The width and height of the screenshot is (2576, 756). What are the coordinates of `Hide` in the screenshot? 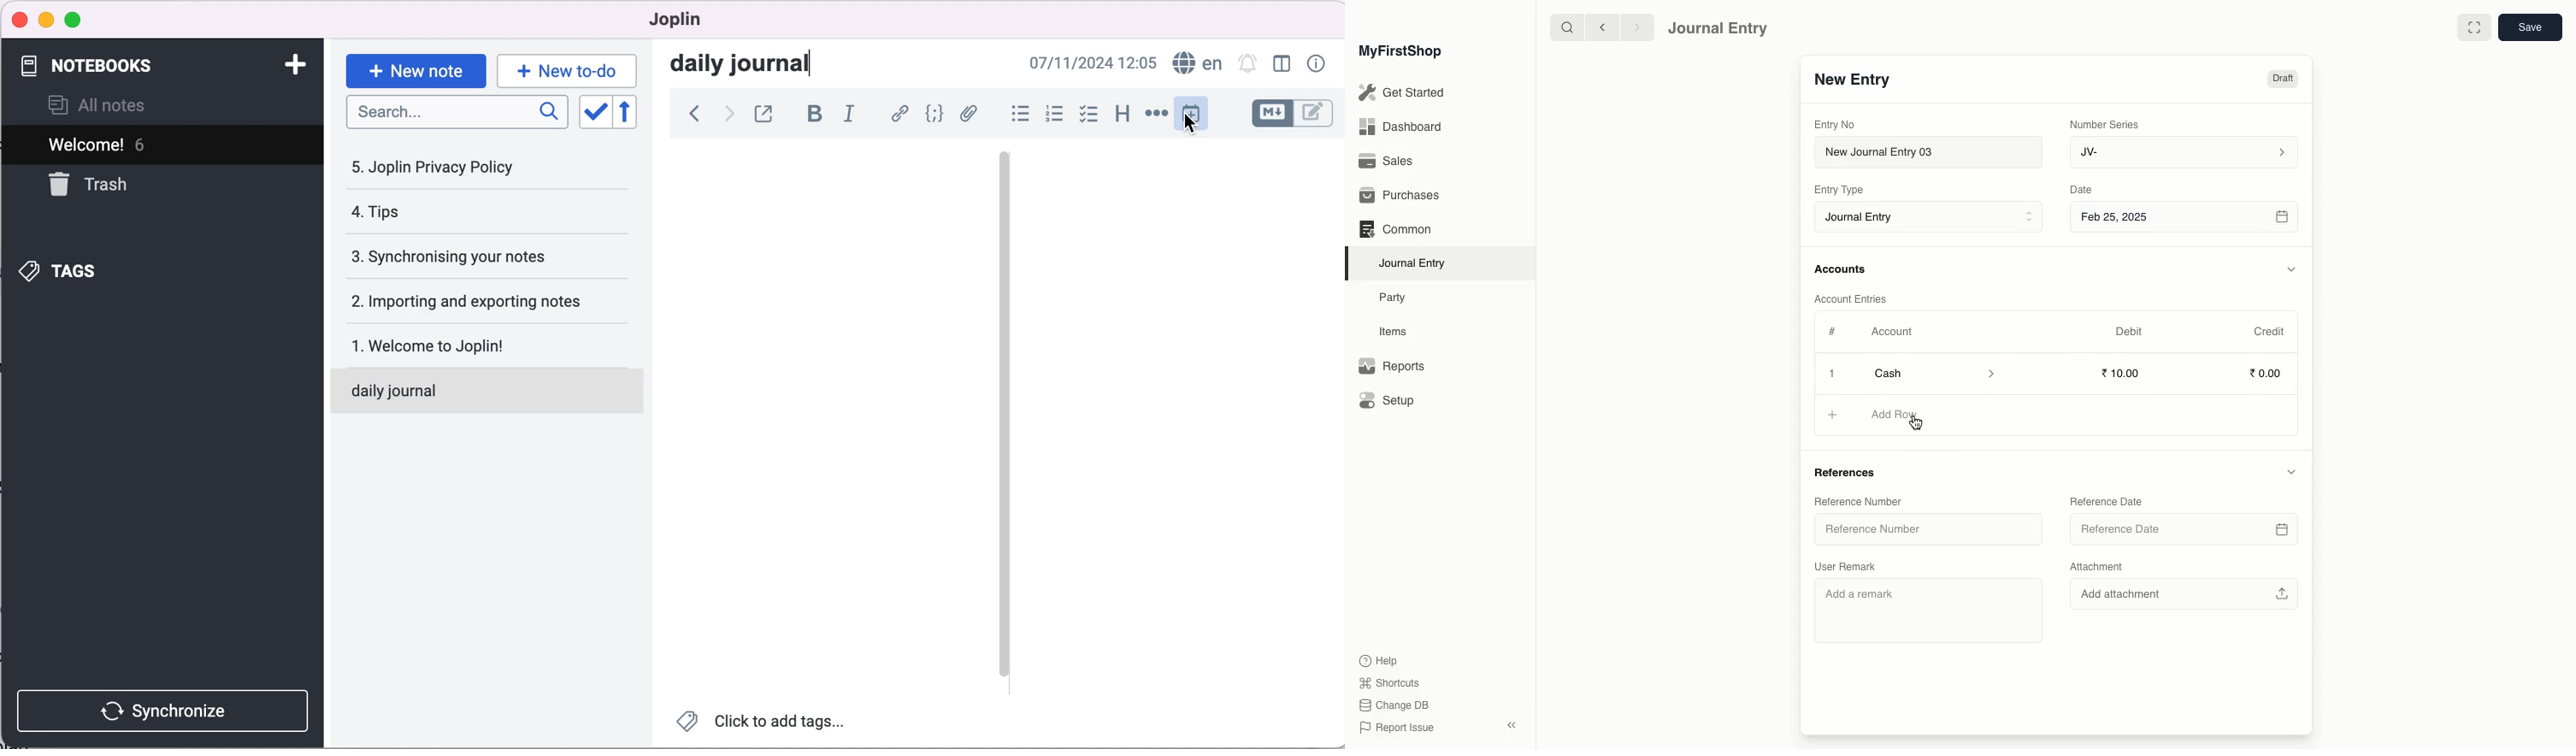 It's located at (2292, 269).